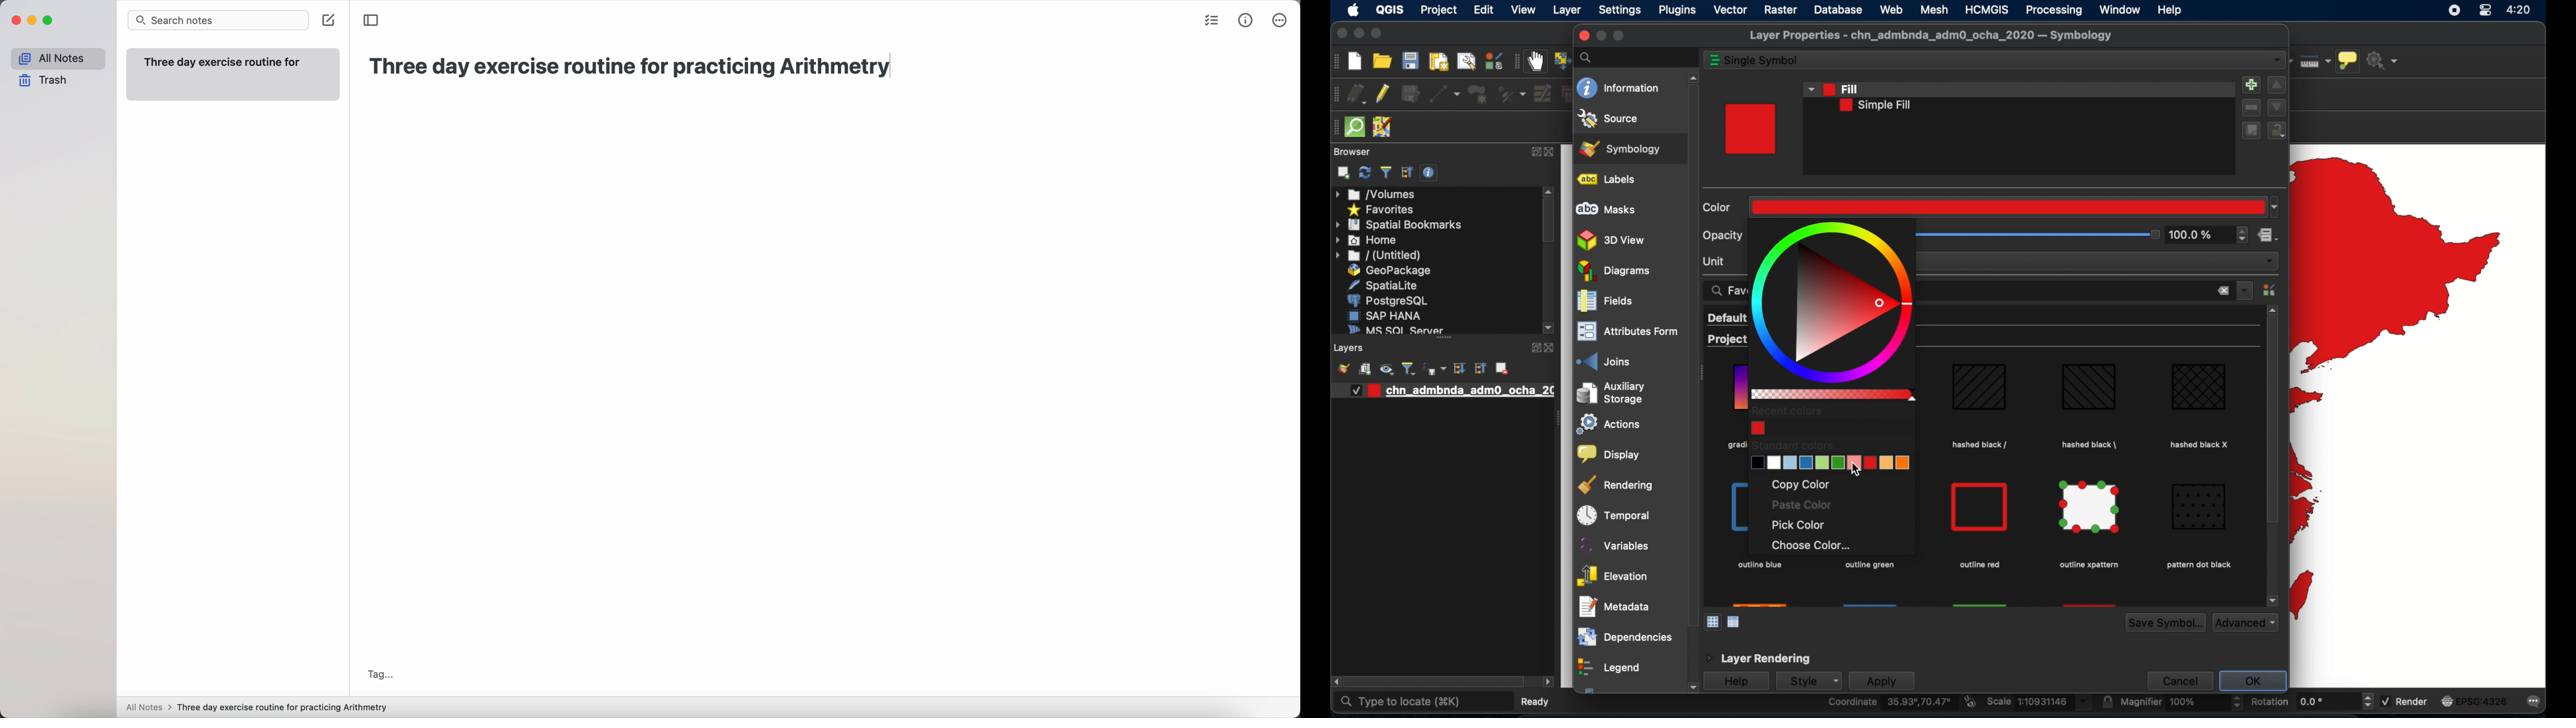  What do you see at coordinates (1801, 506) in the screenshot?
I see `paste color` at bounding box center [1801, 506].